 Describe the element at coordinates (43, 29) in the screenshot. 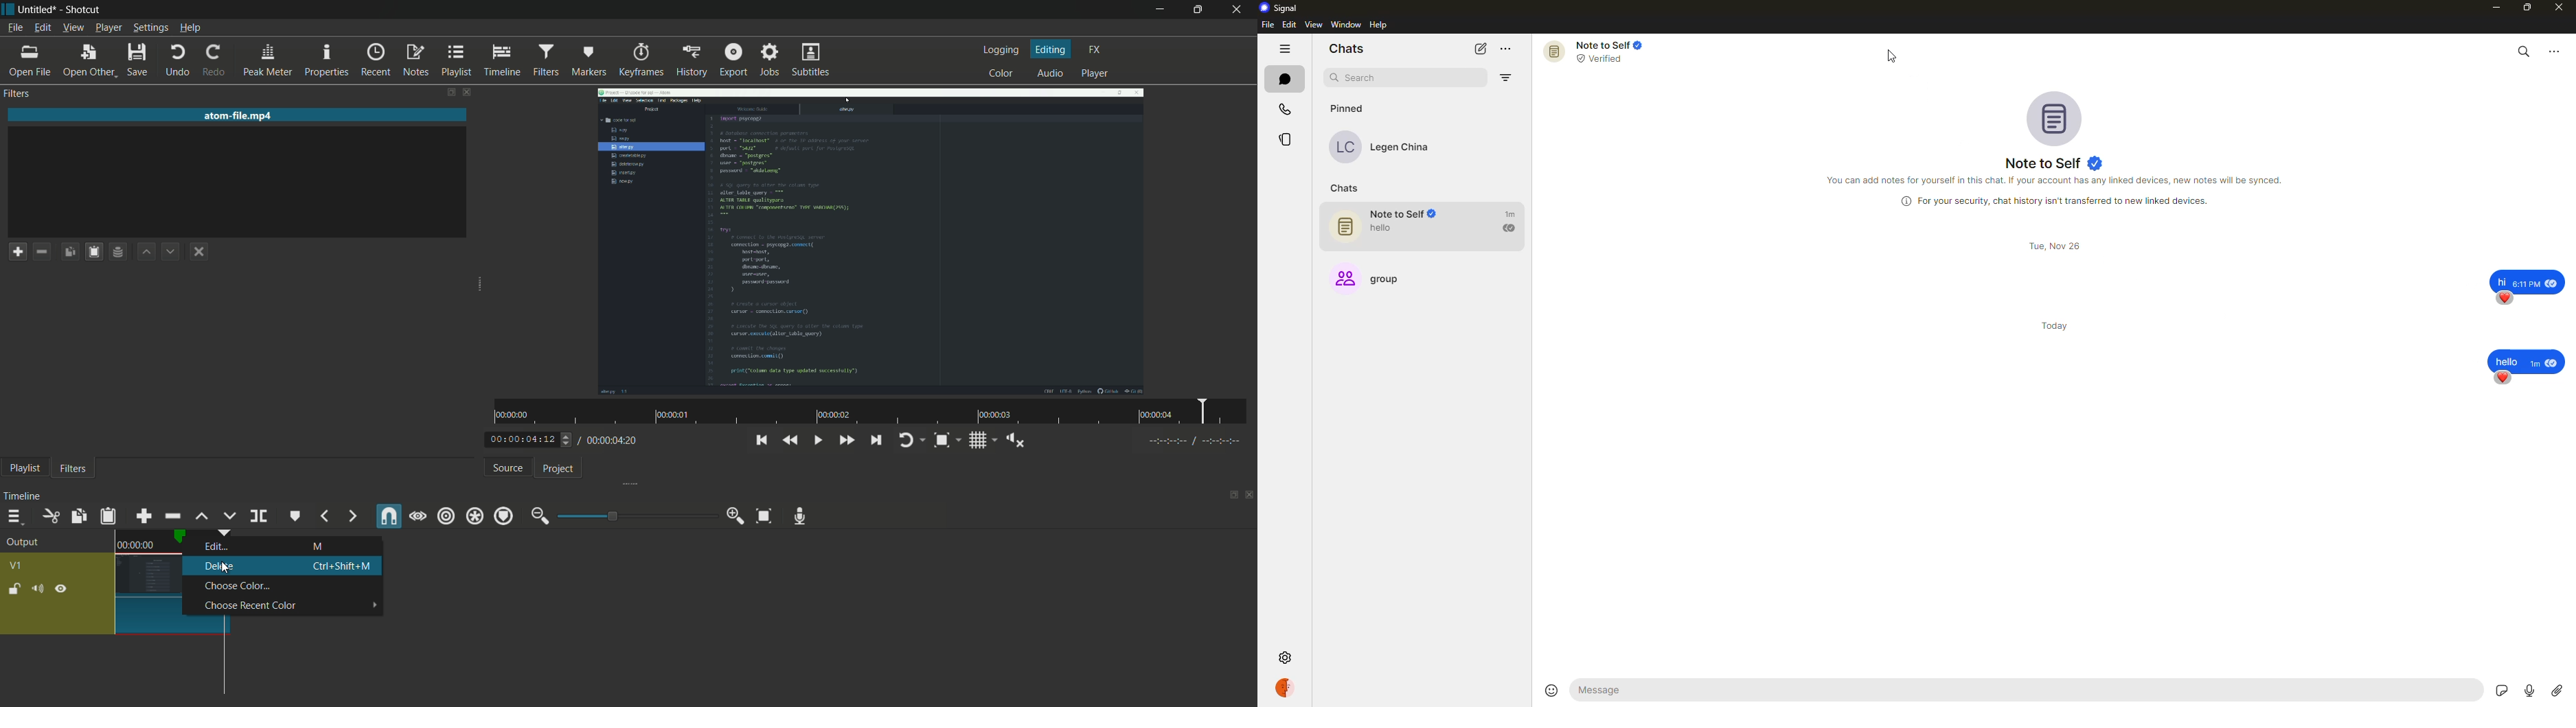

I see `edit menu` at that location.